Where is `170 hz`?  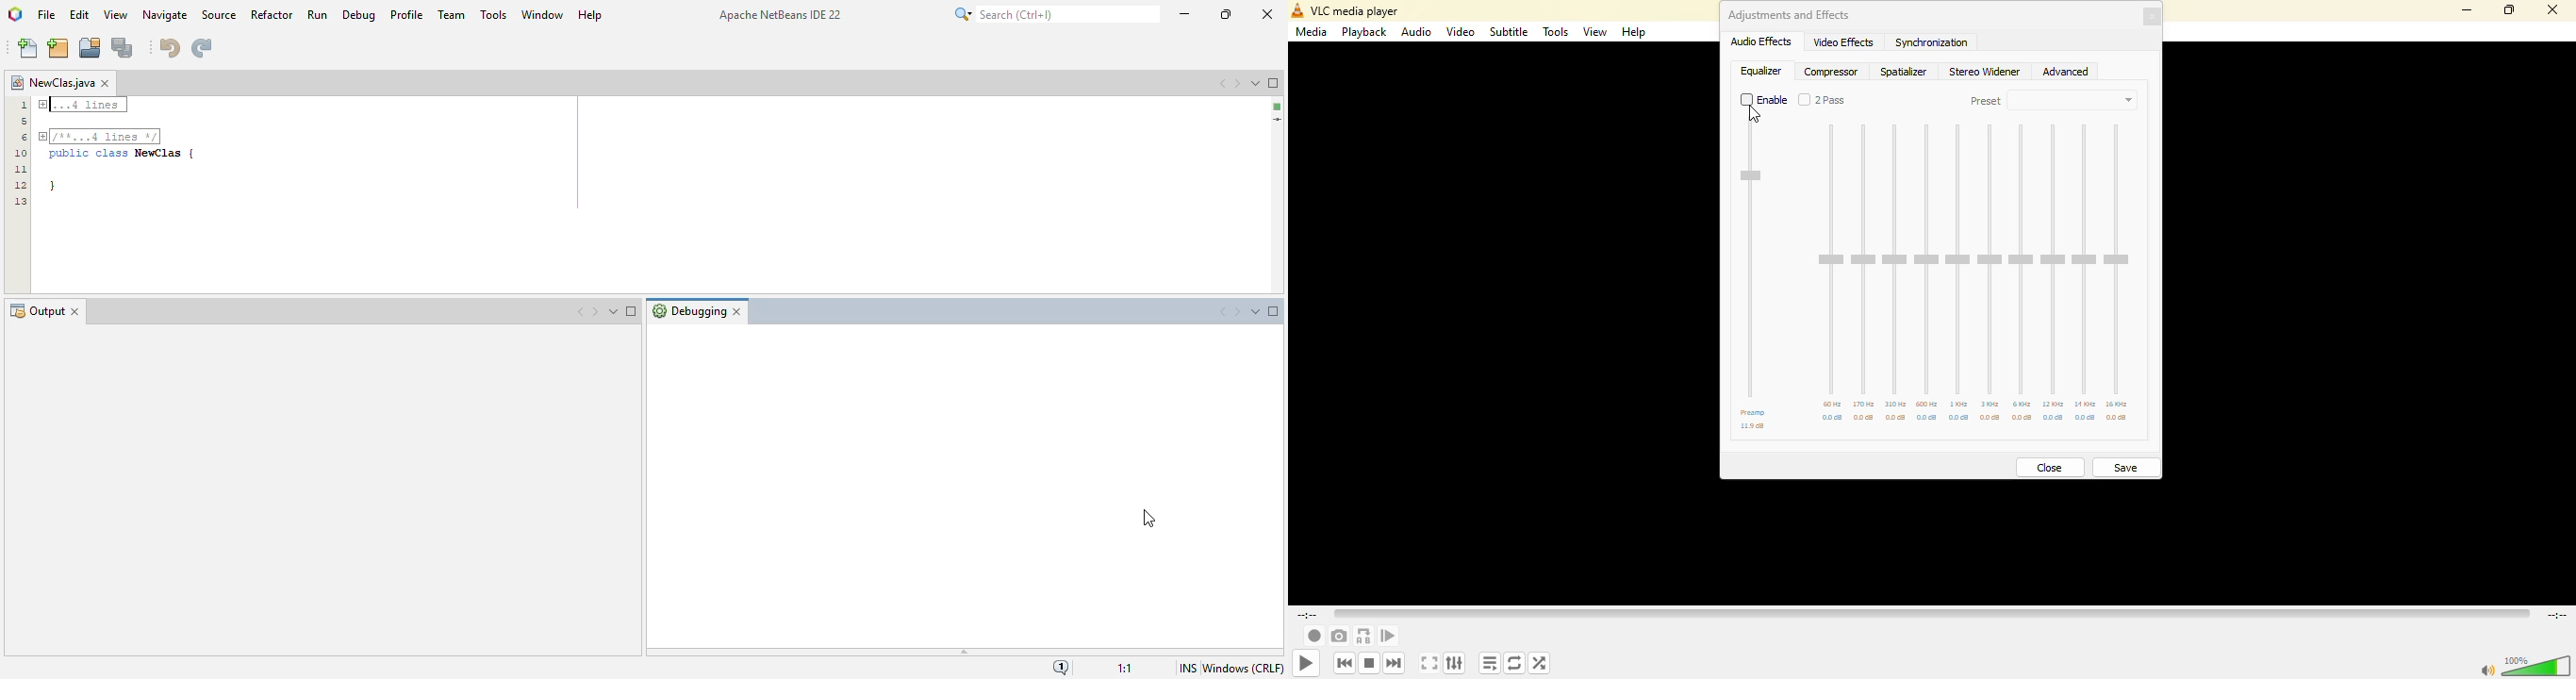 170 hz is located at coordinates (1865, 404).